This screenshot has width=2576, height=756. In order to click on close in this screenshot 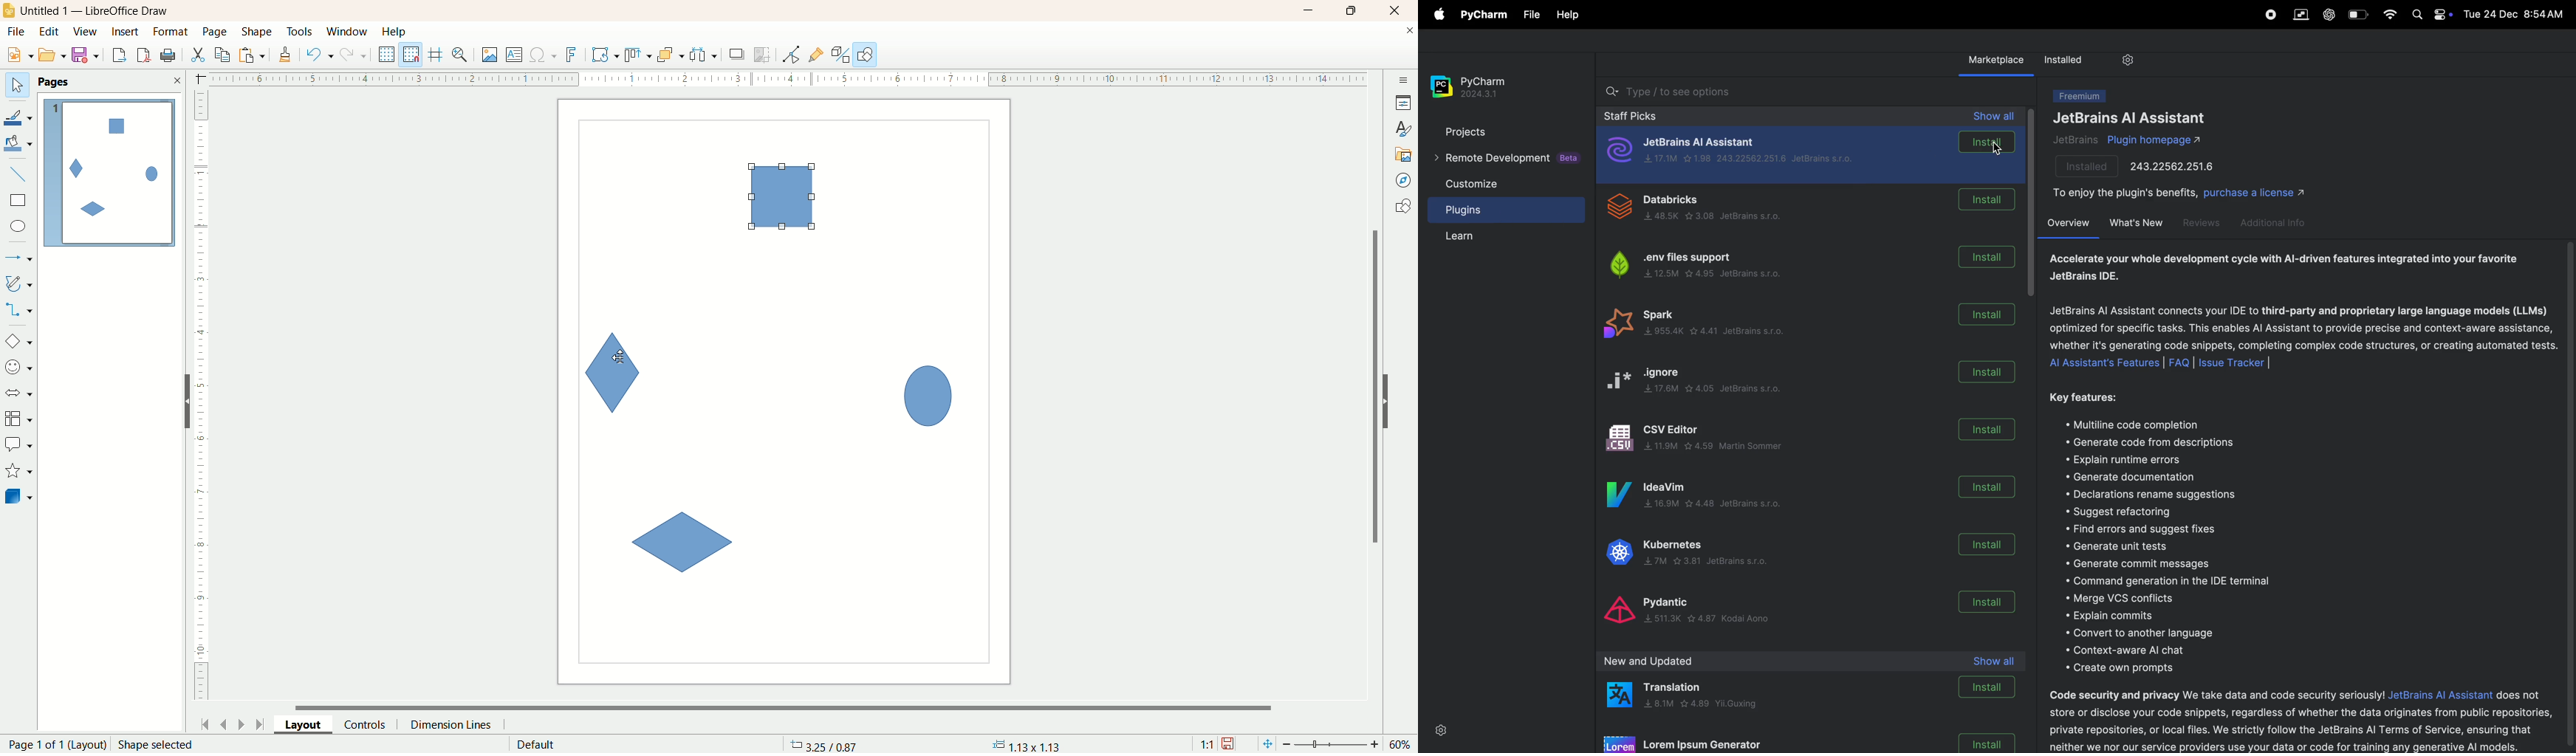, I will do `click(1409, 33)`.